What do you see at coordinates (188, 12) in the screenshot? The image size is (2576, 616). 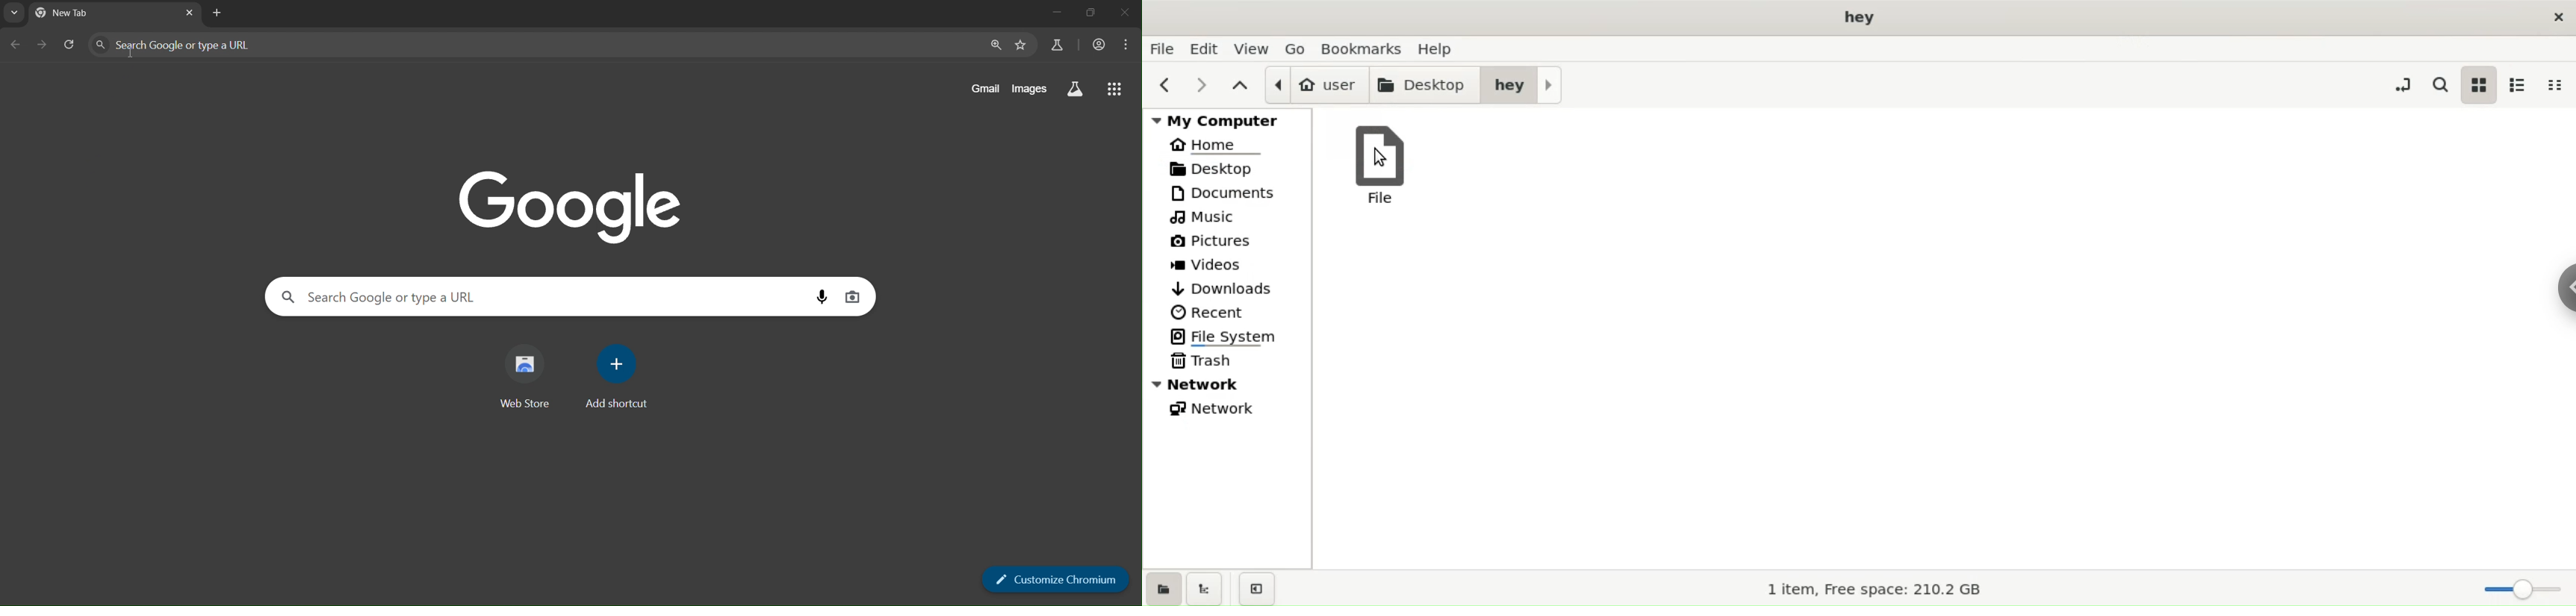 I see `close tab` at bounding box center [188, 12].